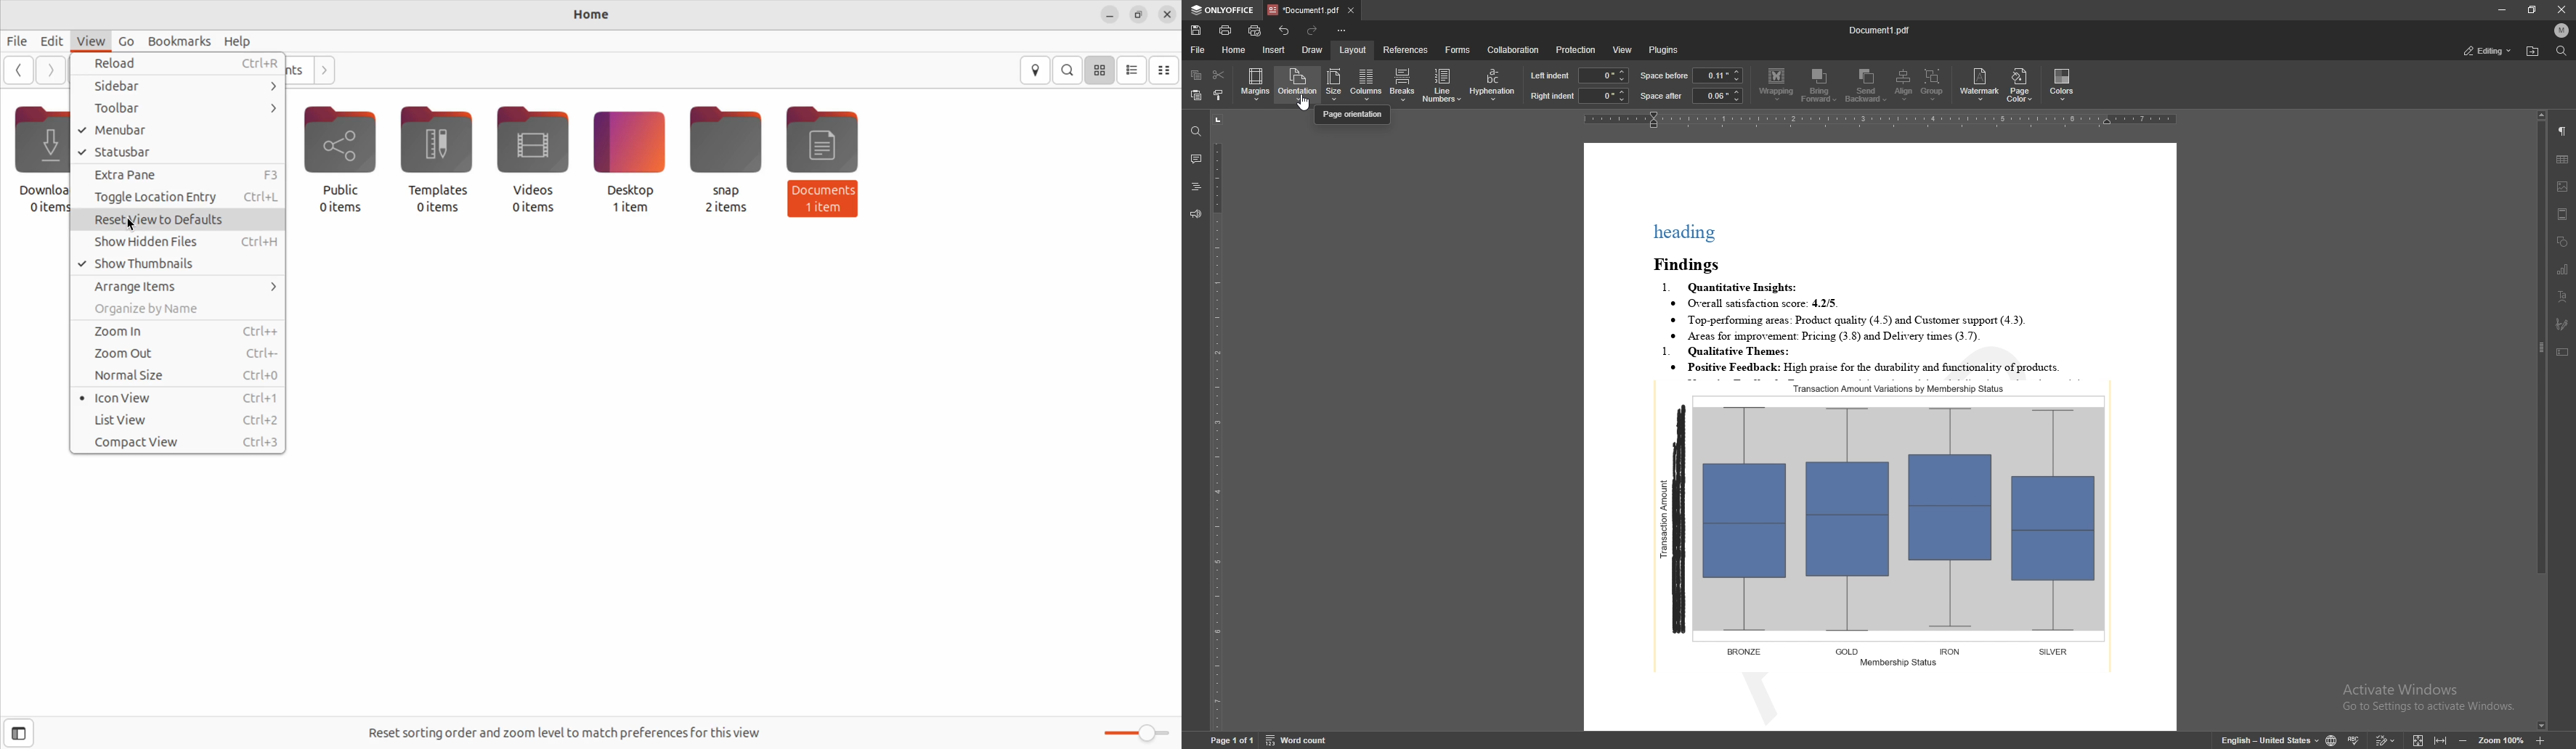 Image resolution: width=2576 pixels, height=756 pixels. What do you see at coordinates (1304, 9) in the screenshot?
I see `tab` at bounding box center [1304, 9].